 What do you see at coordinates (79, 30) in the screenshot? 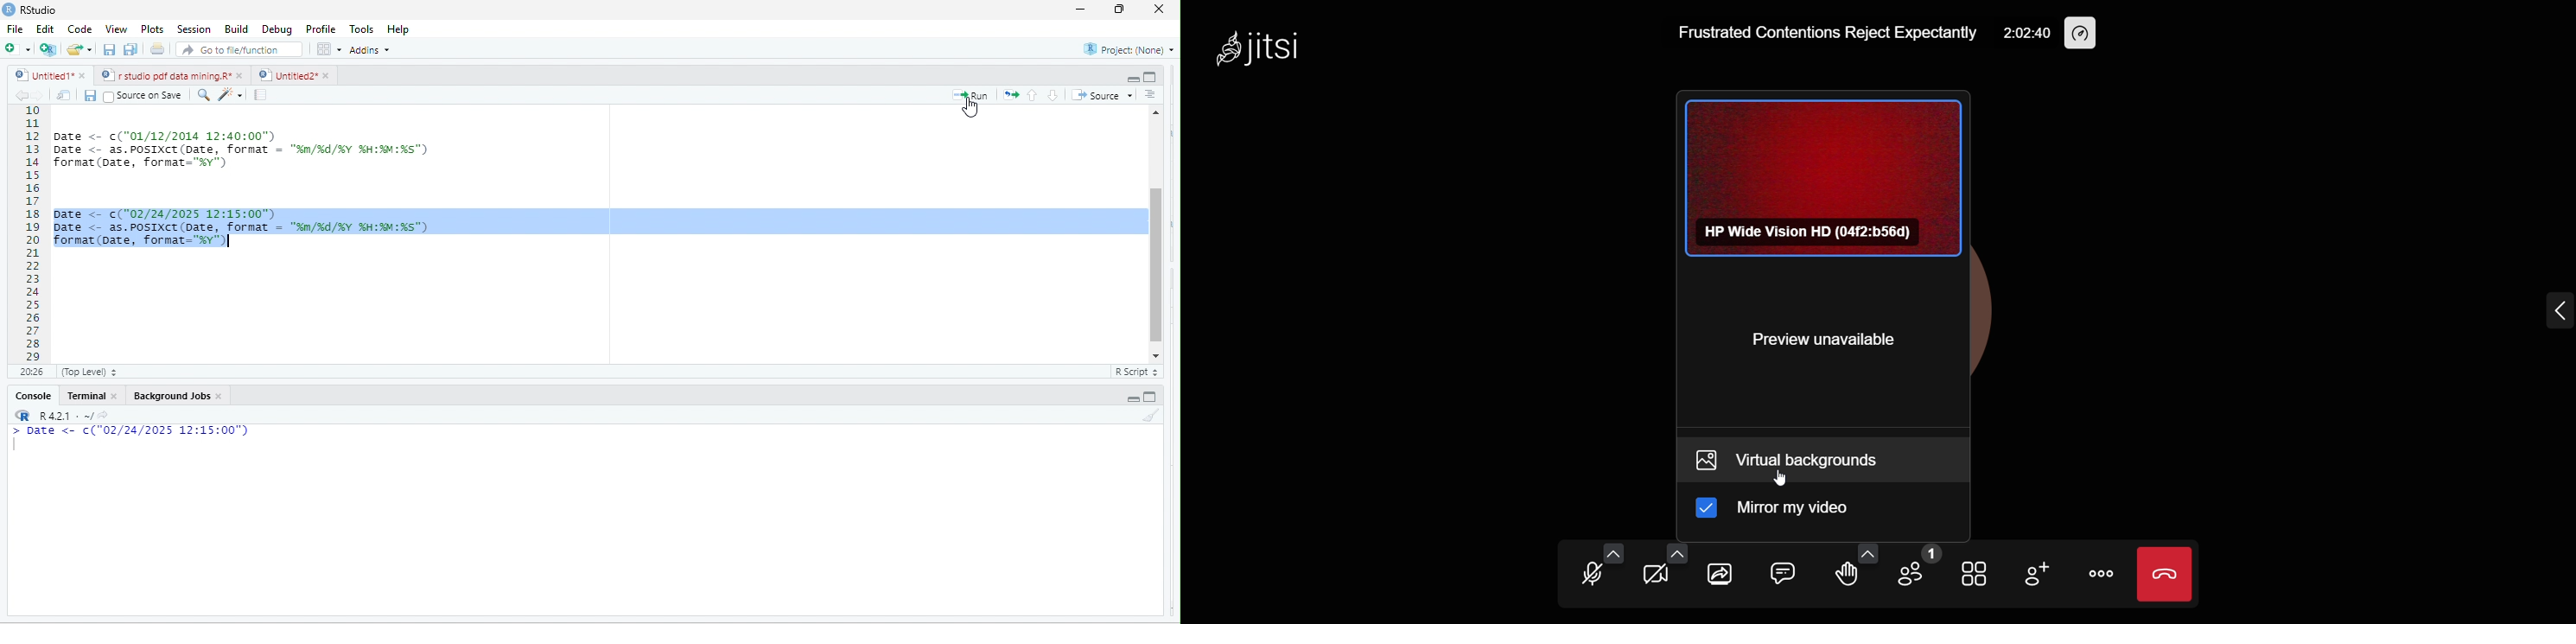
I see `Code` at bounding box center [79, 30].